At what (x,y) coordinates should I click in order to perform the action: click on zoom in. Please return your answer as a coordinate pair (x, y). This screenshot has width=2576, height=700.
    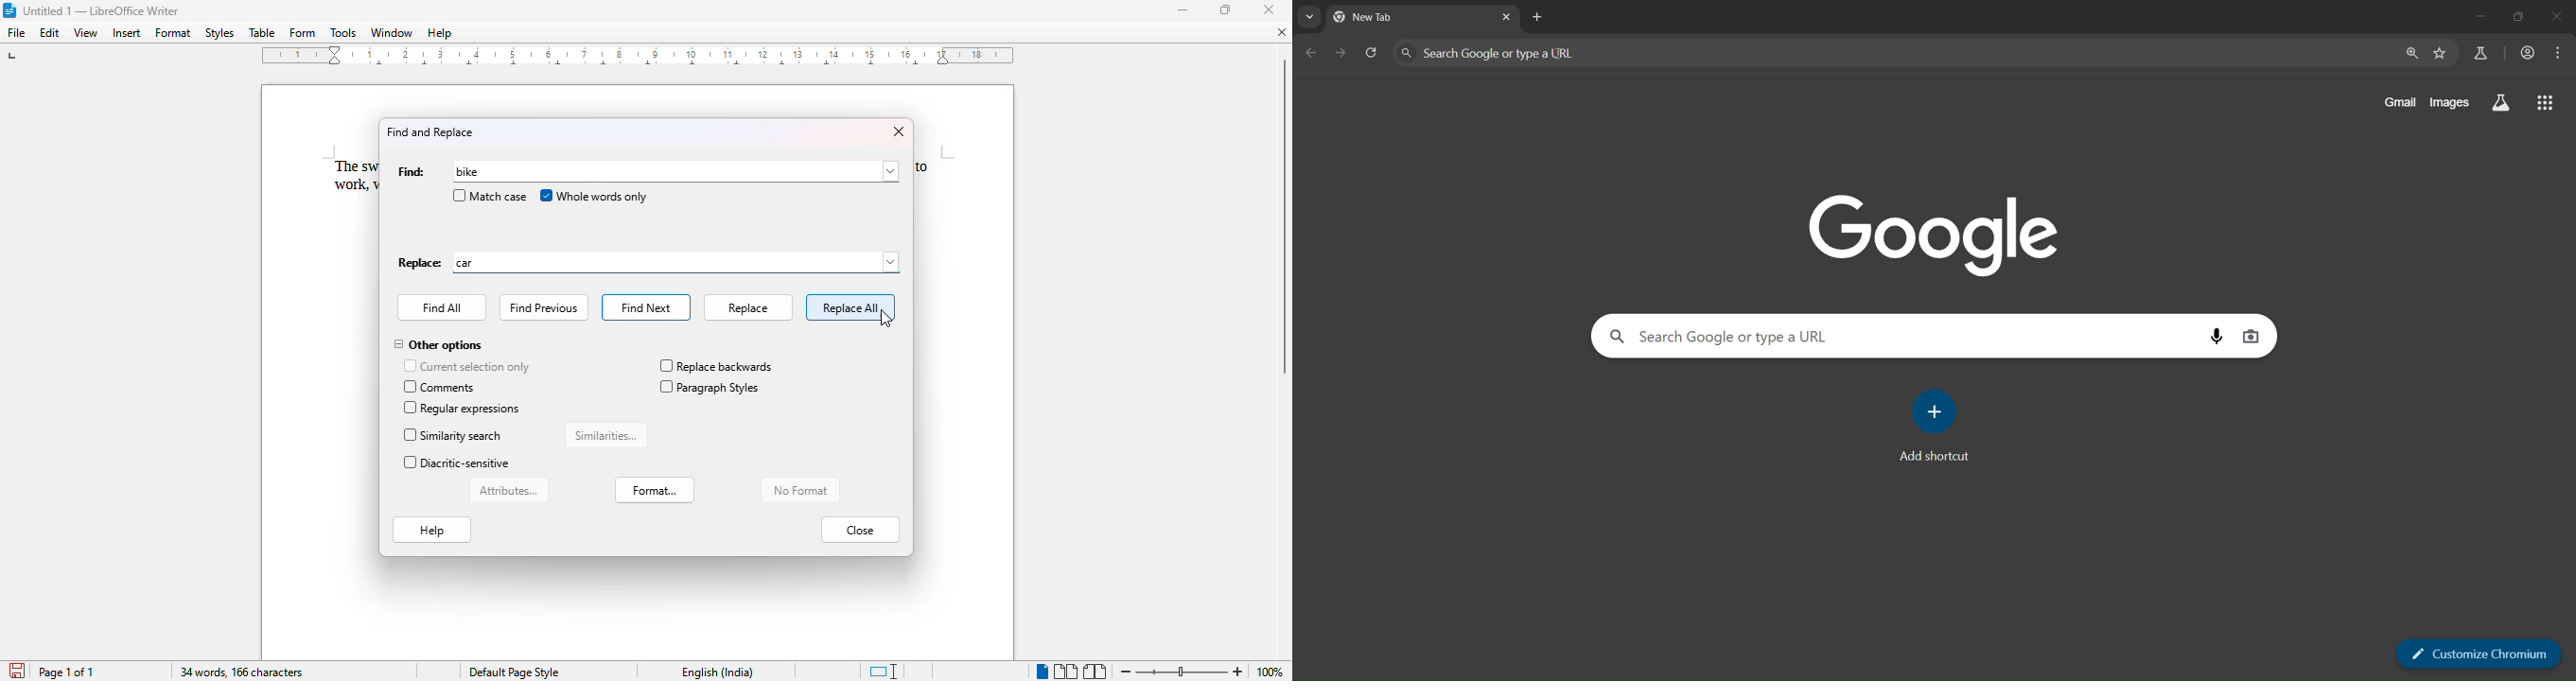
    Looking at the image, I should click on (1238, 671).